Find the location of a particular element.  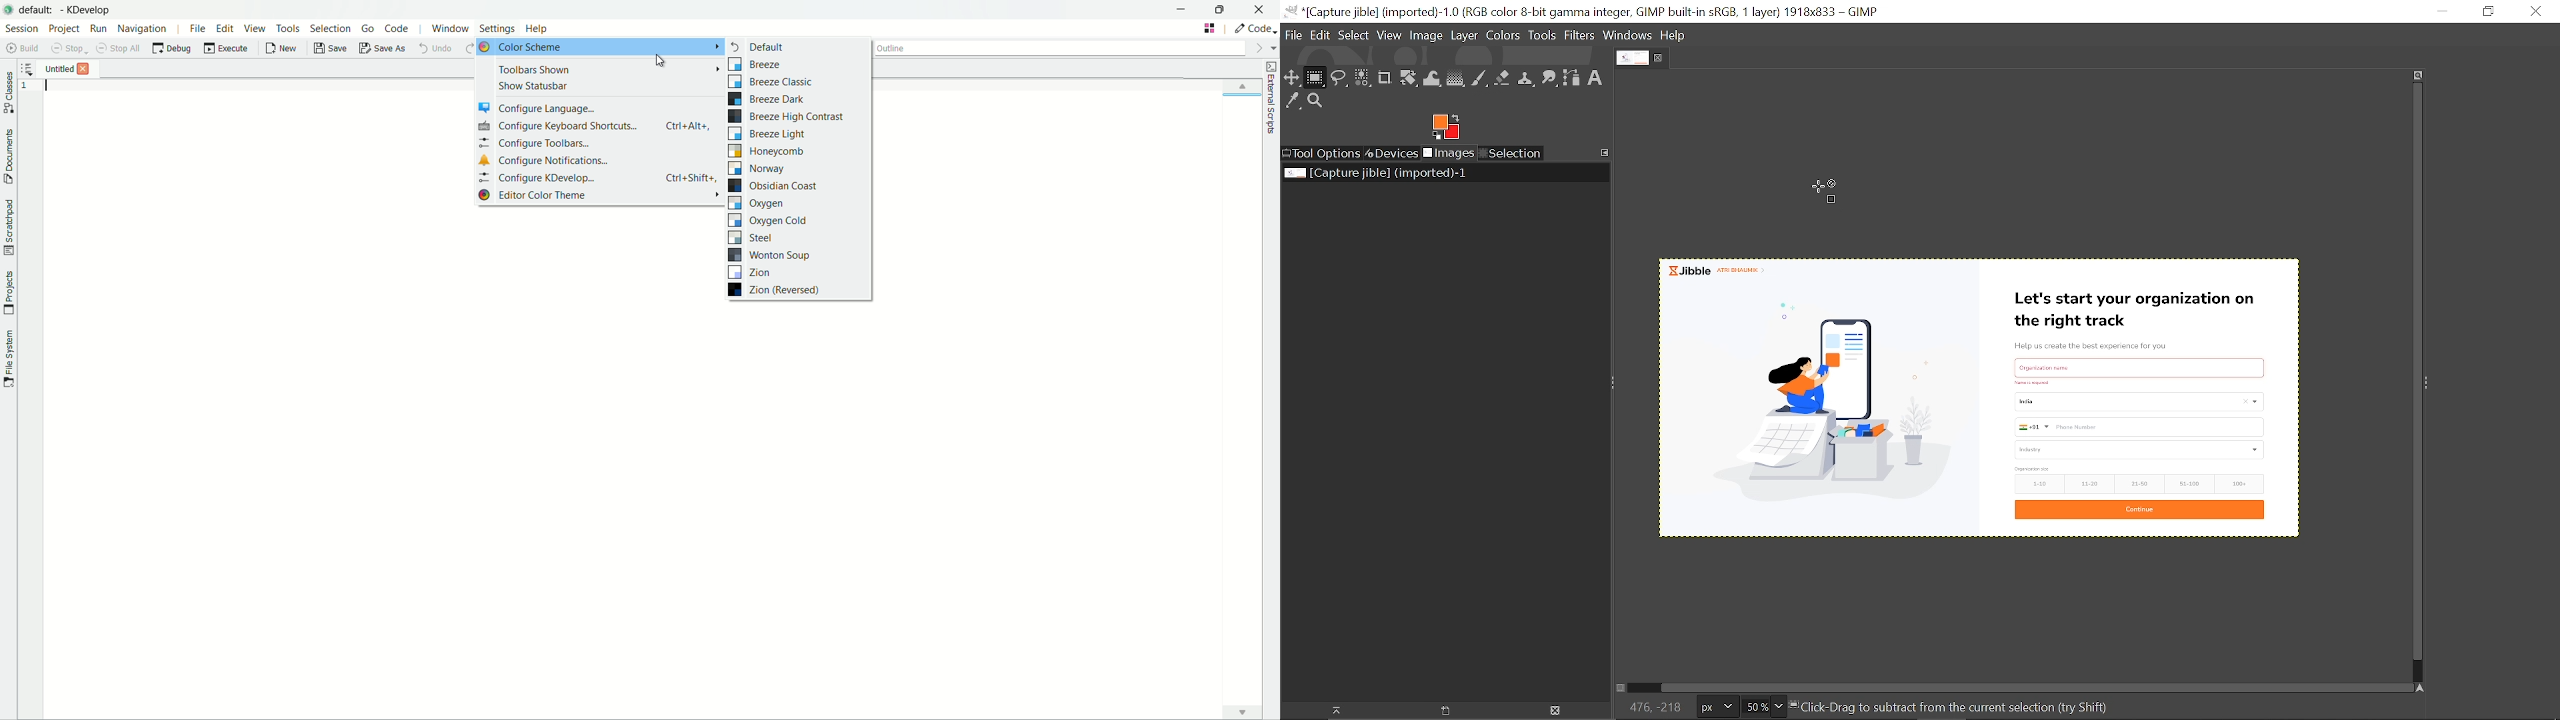

Continue is located at coordinates (2140, 510).